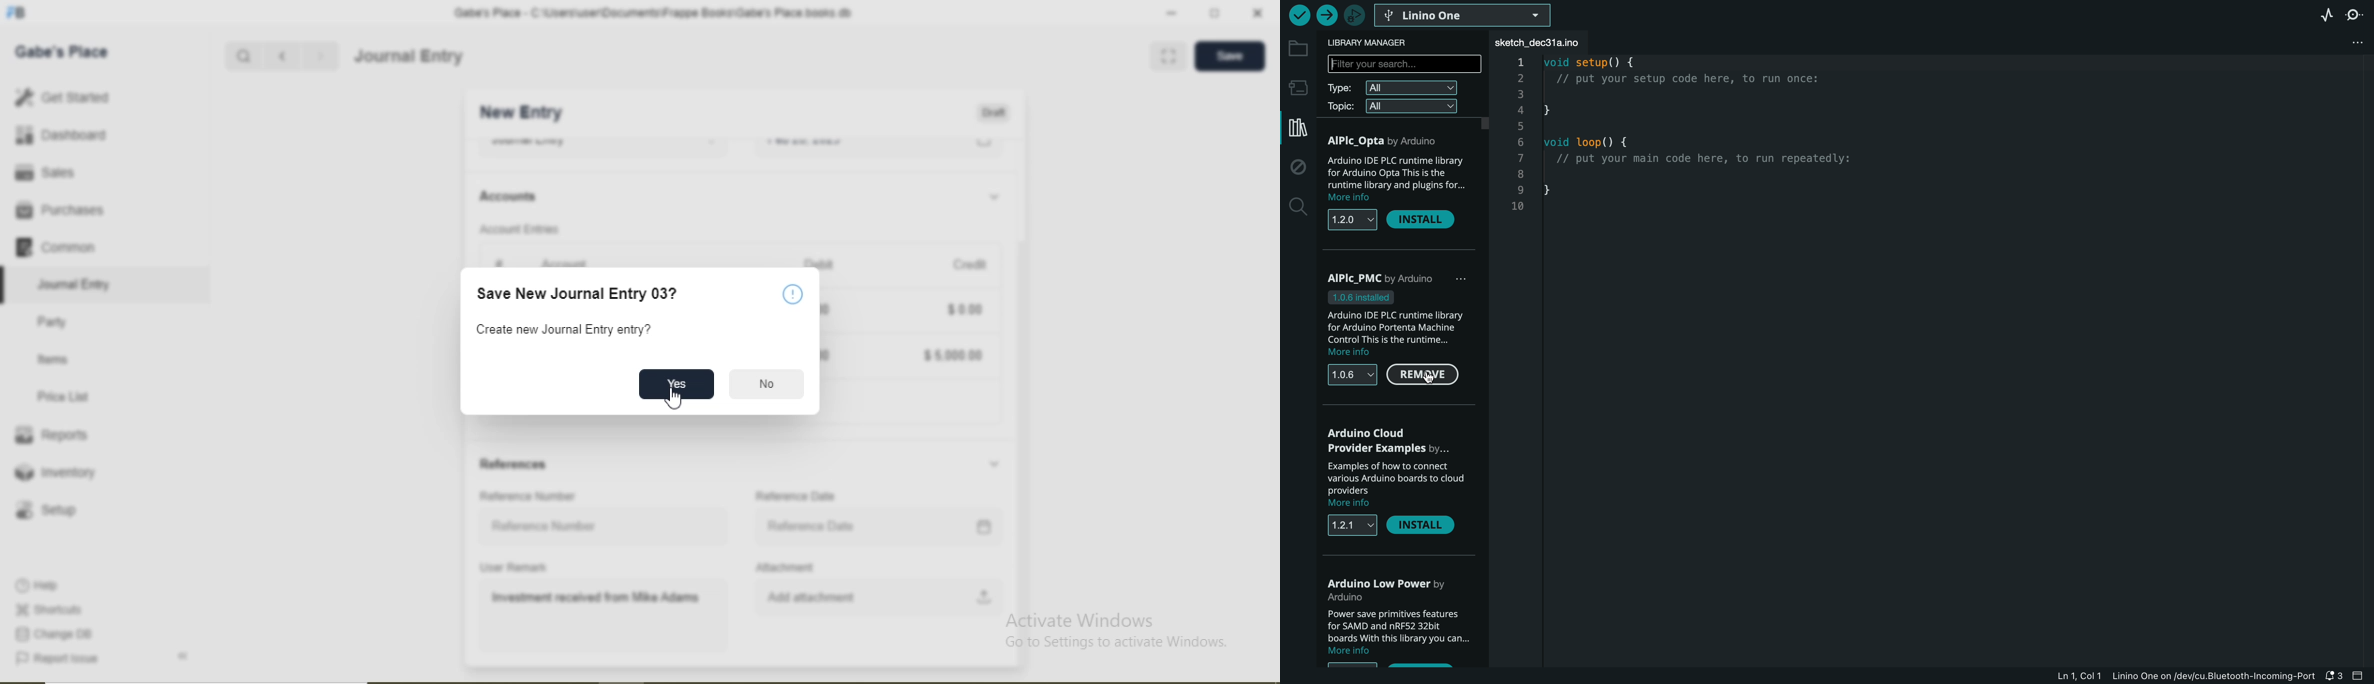 Image resolution: width=2380 pixels, height=700 pixels. What do you see at coordinates (527, 496) in the screenshot?
I see `Reference Number` at bounding box center [527, 496].